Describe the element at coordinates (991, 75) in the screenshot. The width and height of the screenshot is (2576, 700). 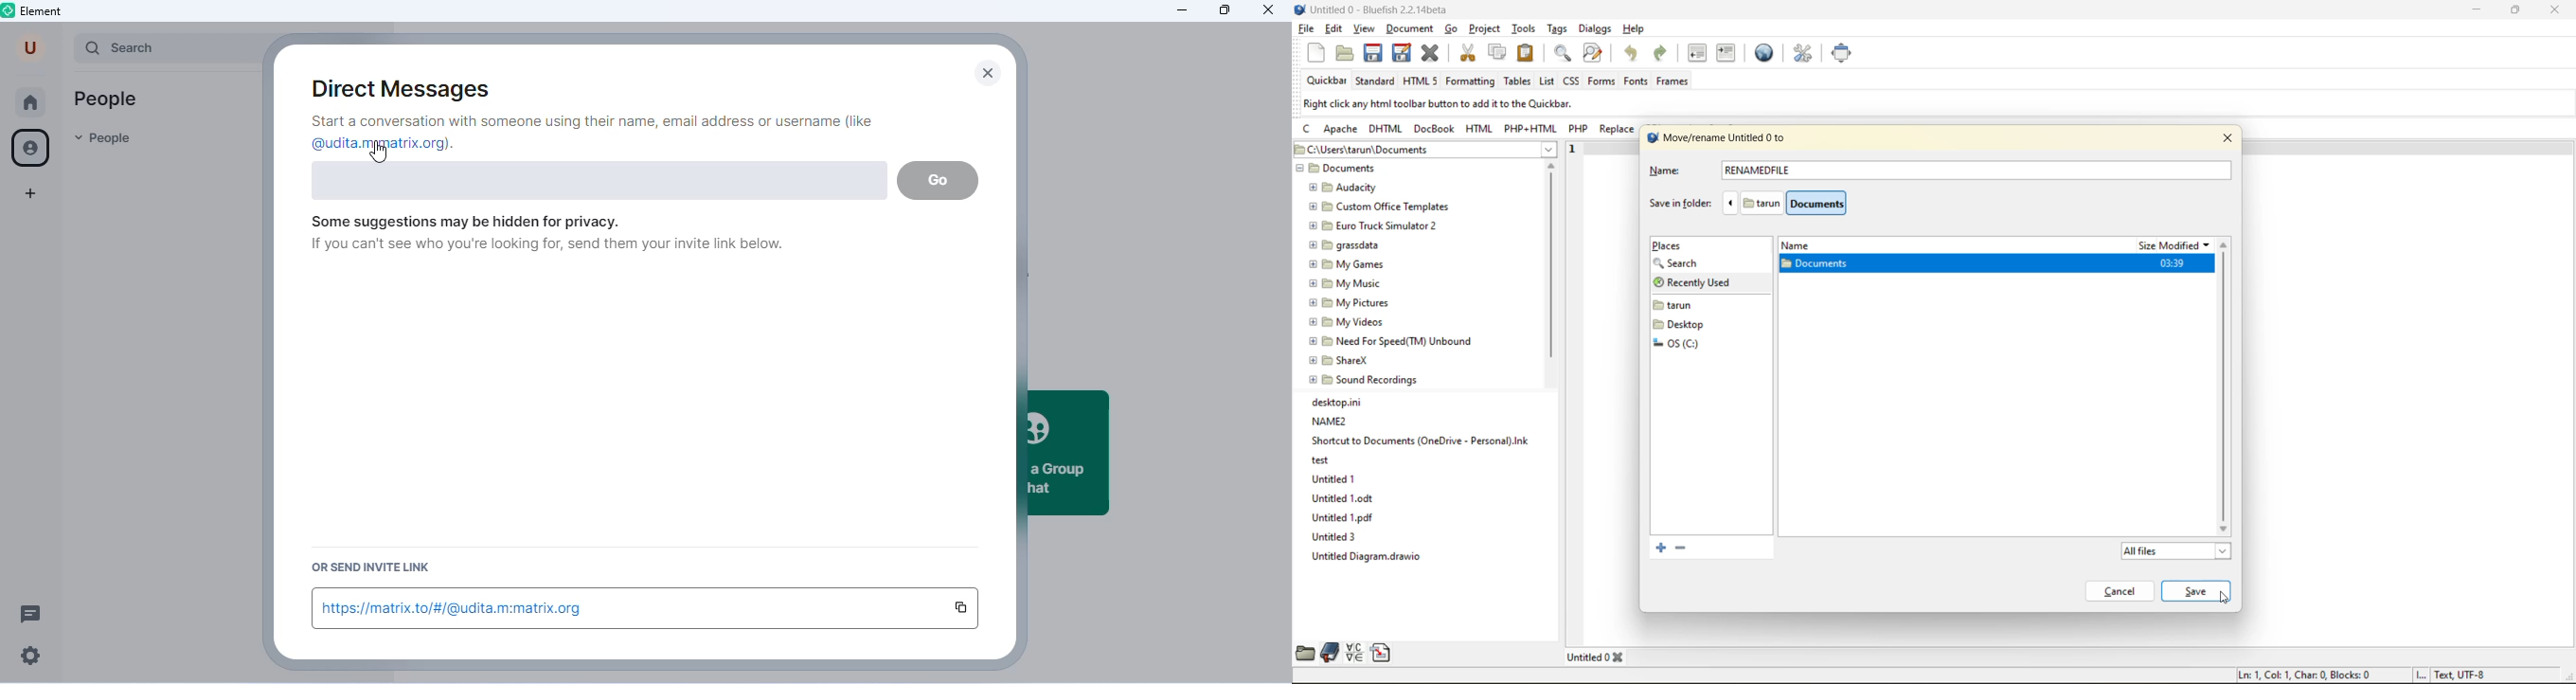
I see `close` at that location.